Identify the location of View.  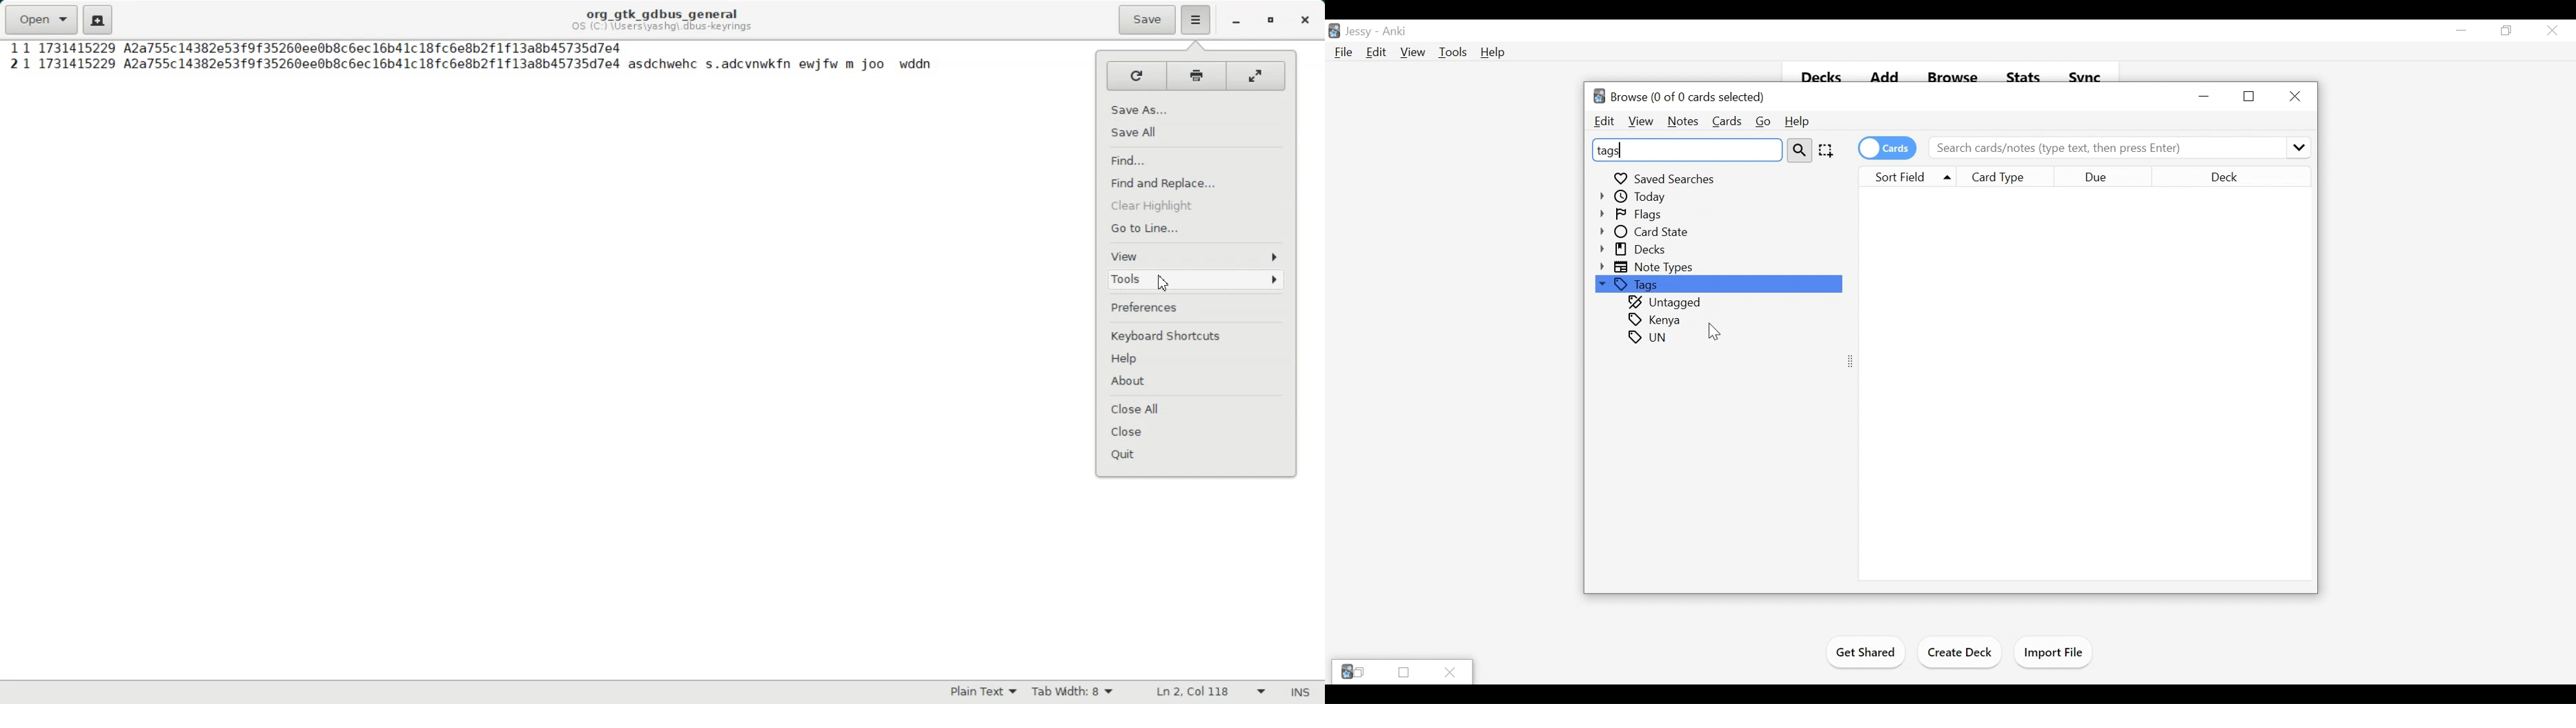
(1640, 121).